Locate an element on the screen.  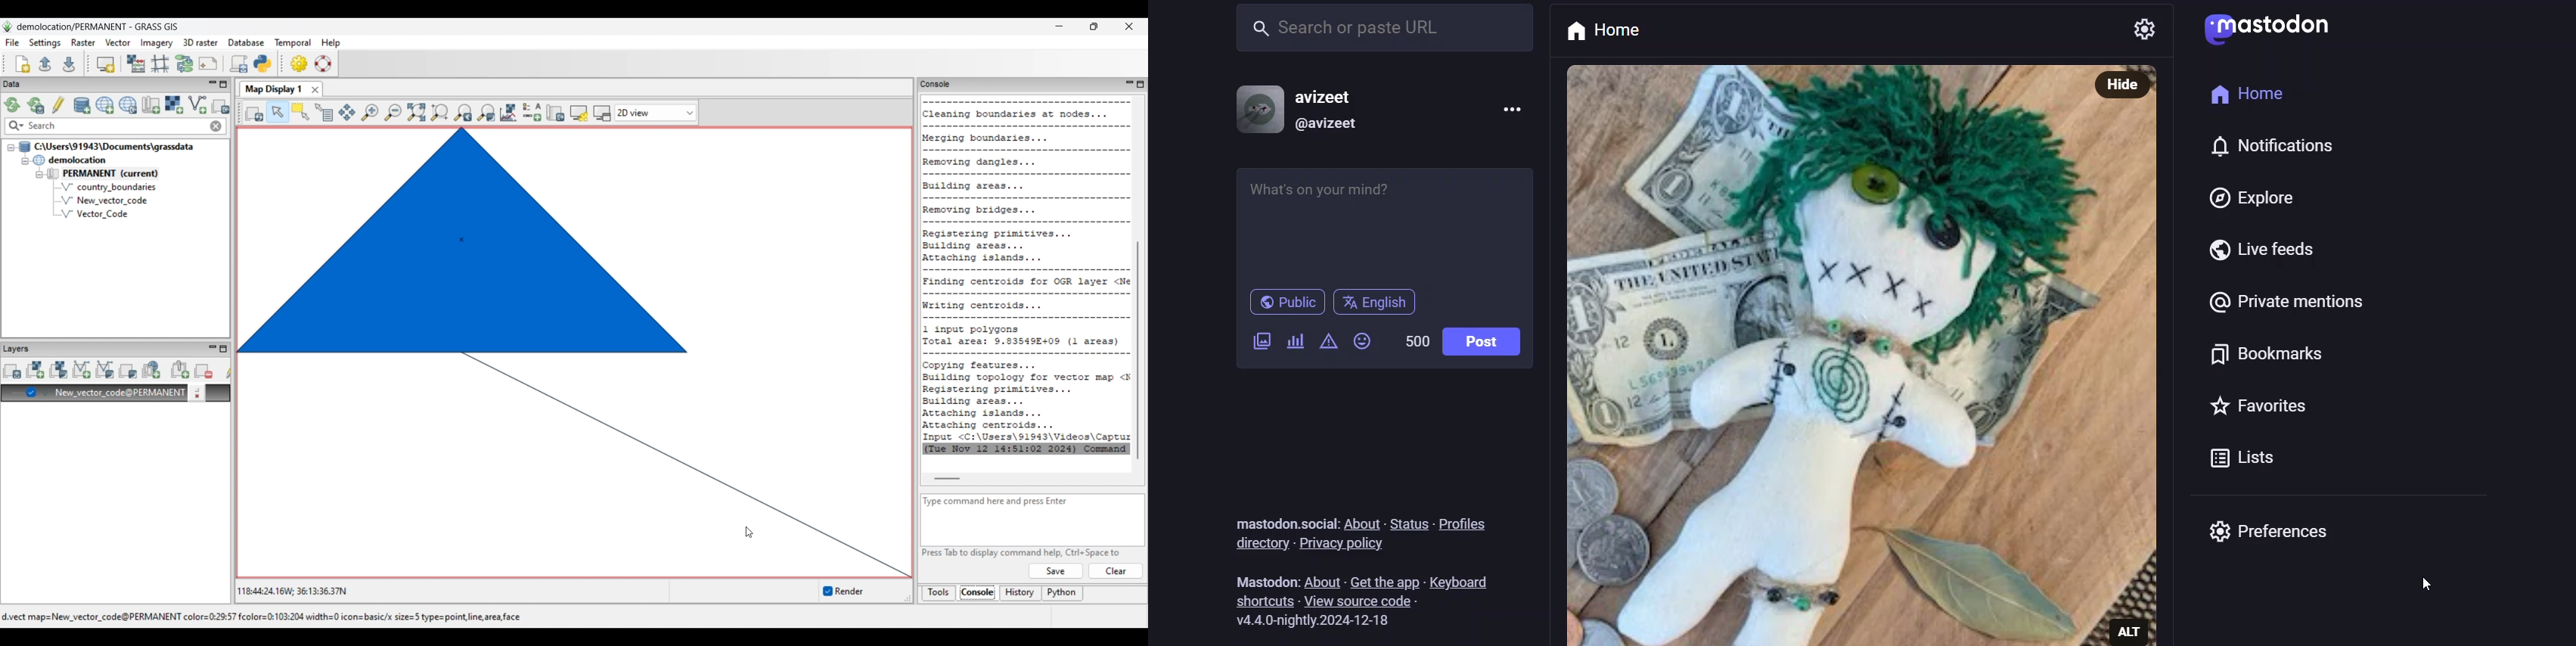
directory is located at coordinates (1262, 545).